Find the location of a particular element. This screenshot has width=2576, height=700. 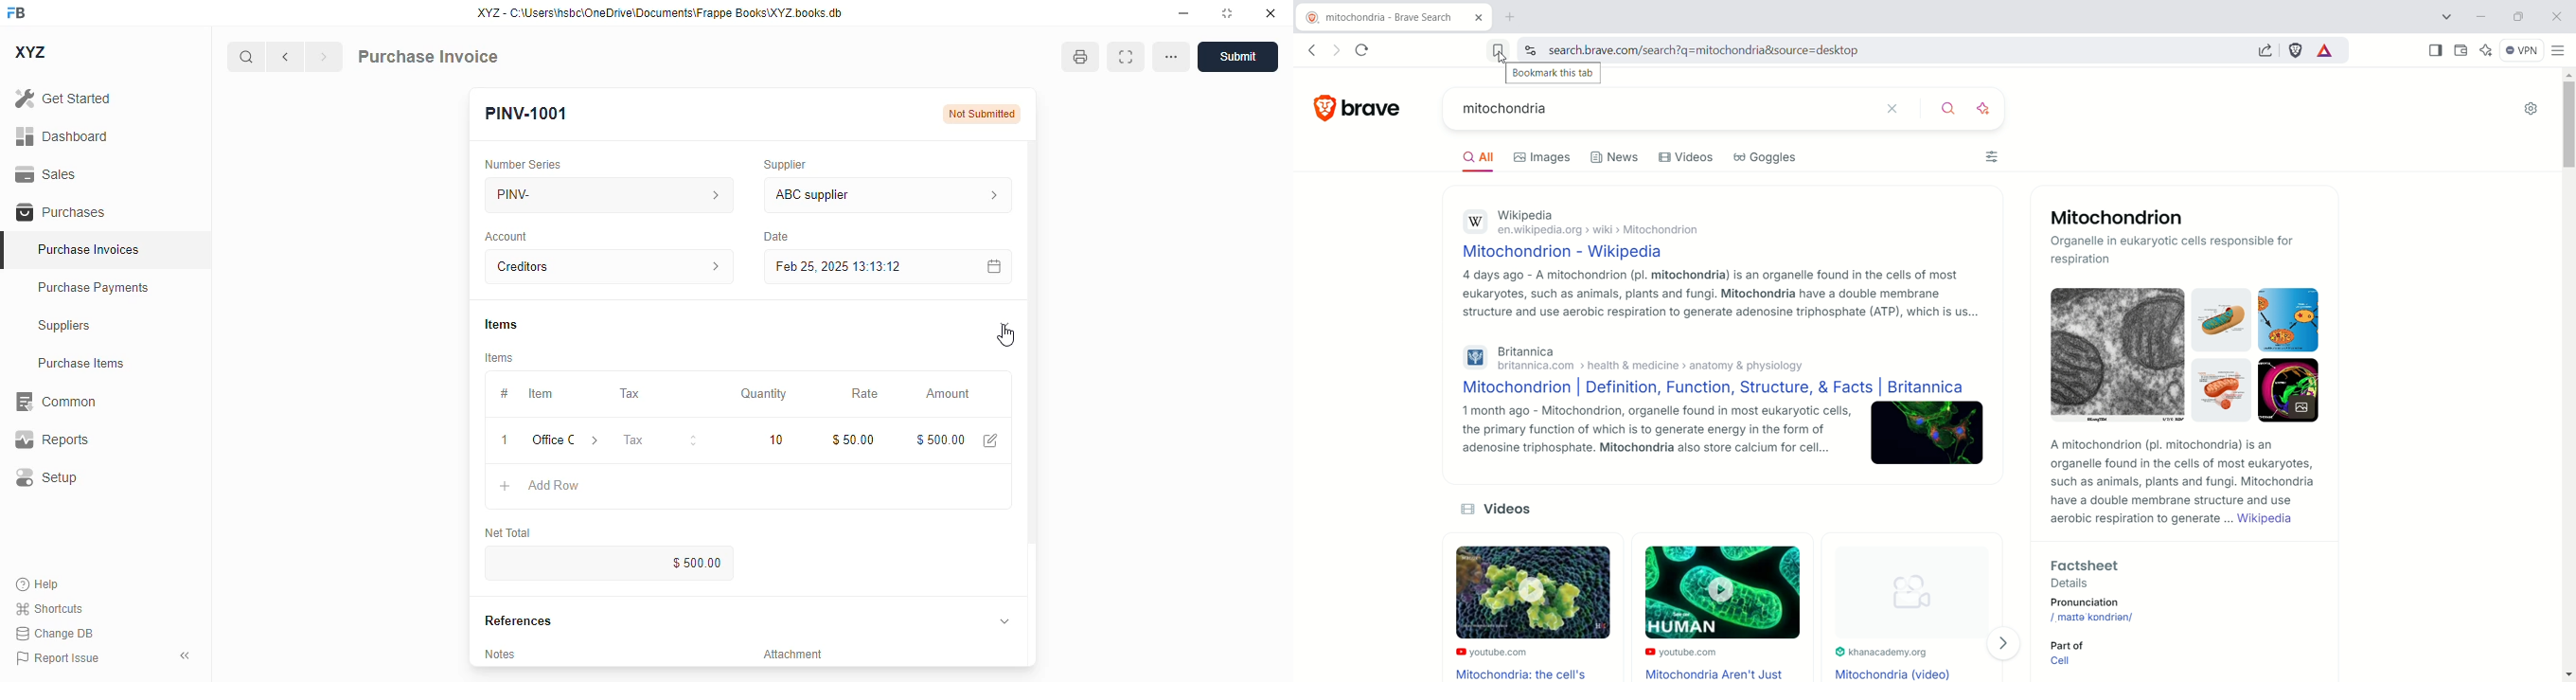

submit is located at coordinates (1237, 57).